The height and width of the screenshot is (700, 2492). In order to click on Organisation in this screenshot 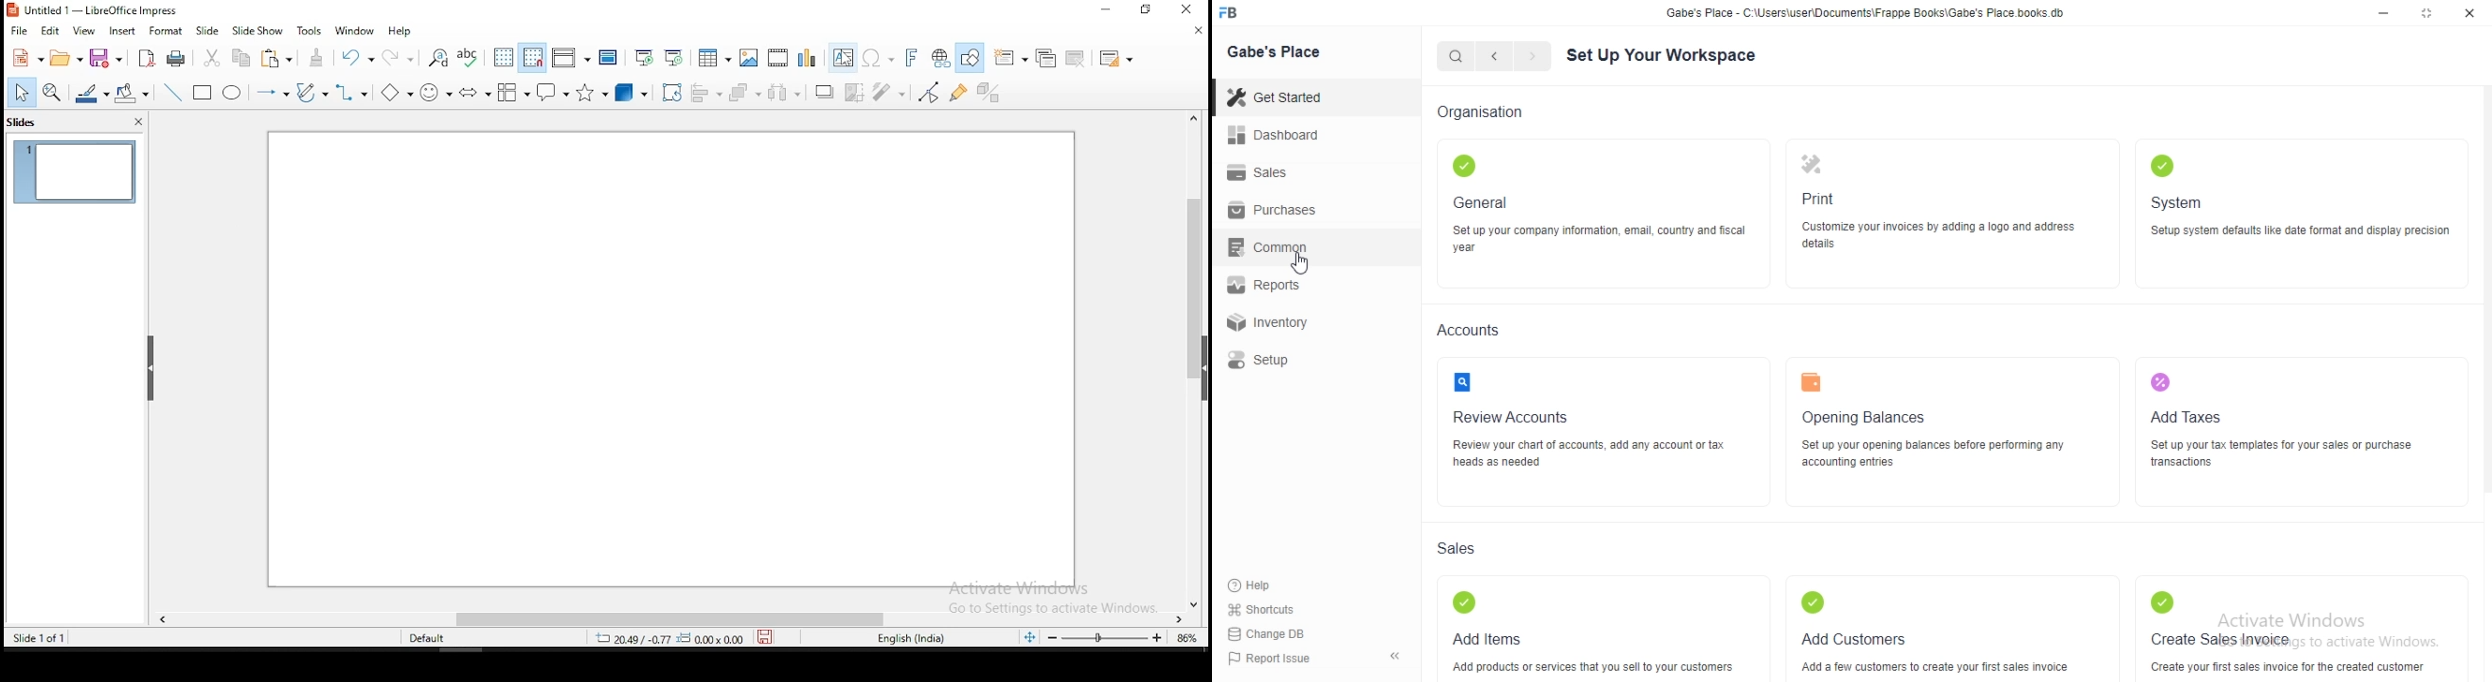, I will do `click(1482, 114)`.